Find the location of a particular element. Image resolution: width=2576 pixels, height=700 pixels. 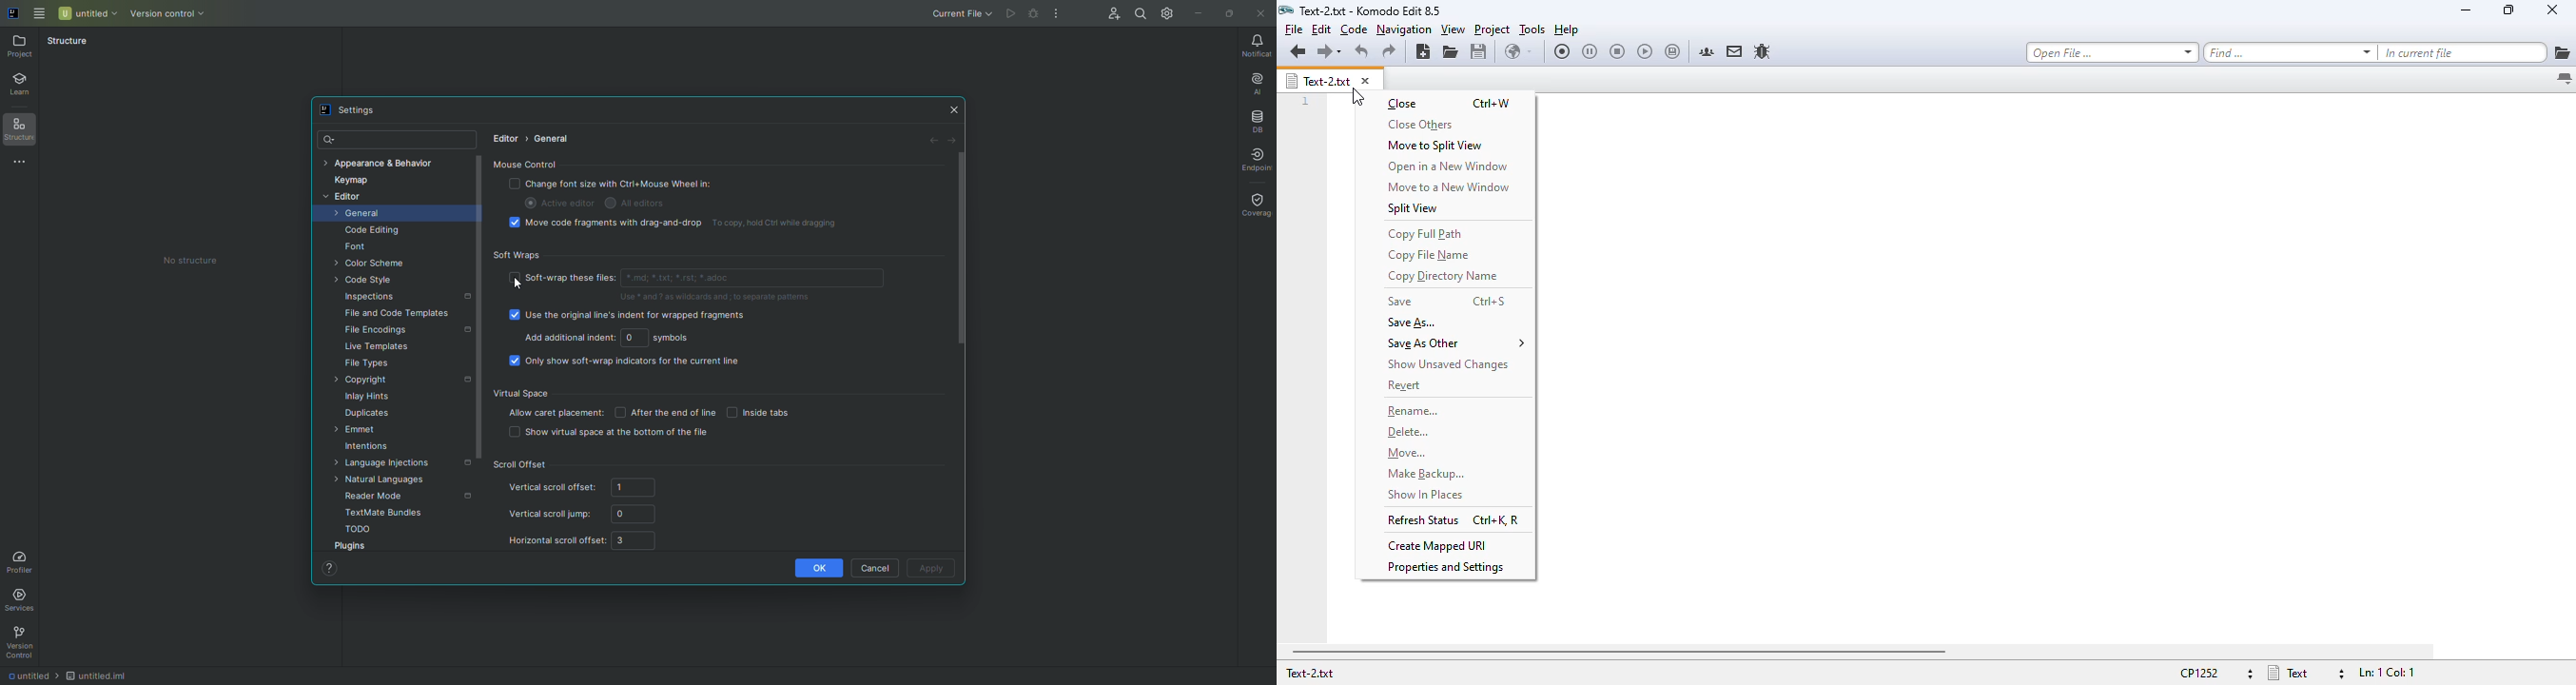

Plugins is located at coordinates (354, 547).